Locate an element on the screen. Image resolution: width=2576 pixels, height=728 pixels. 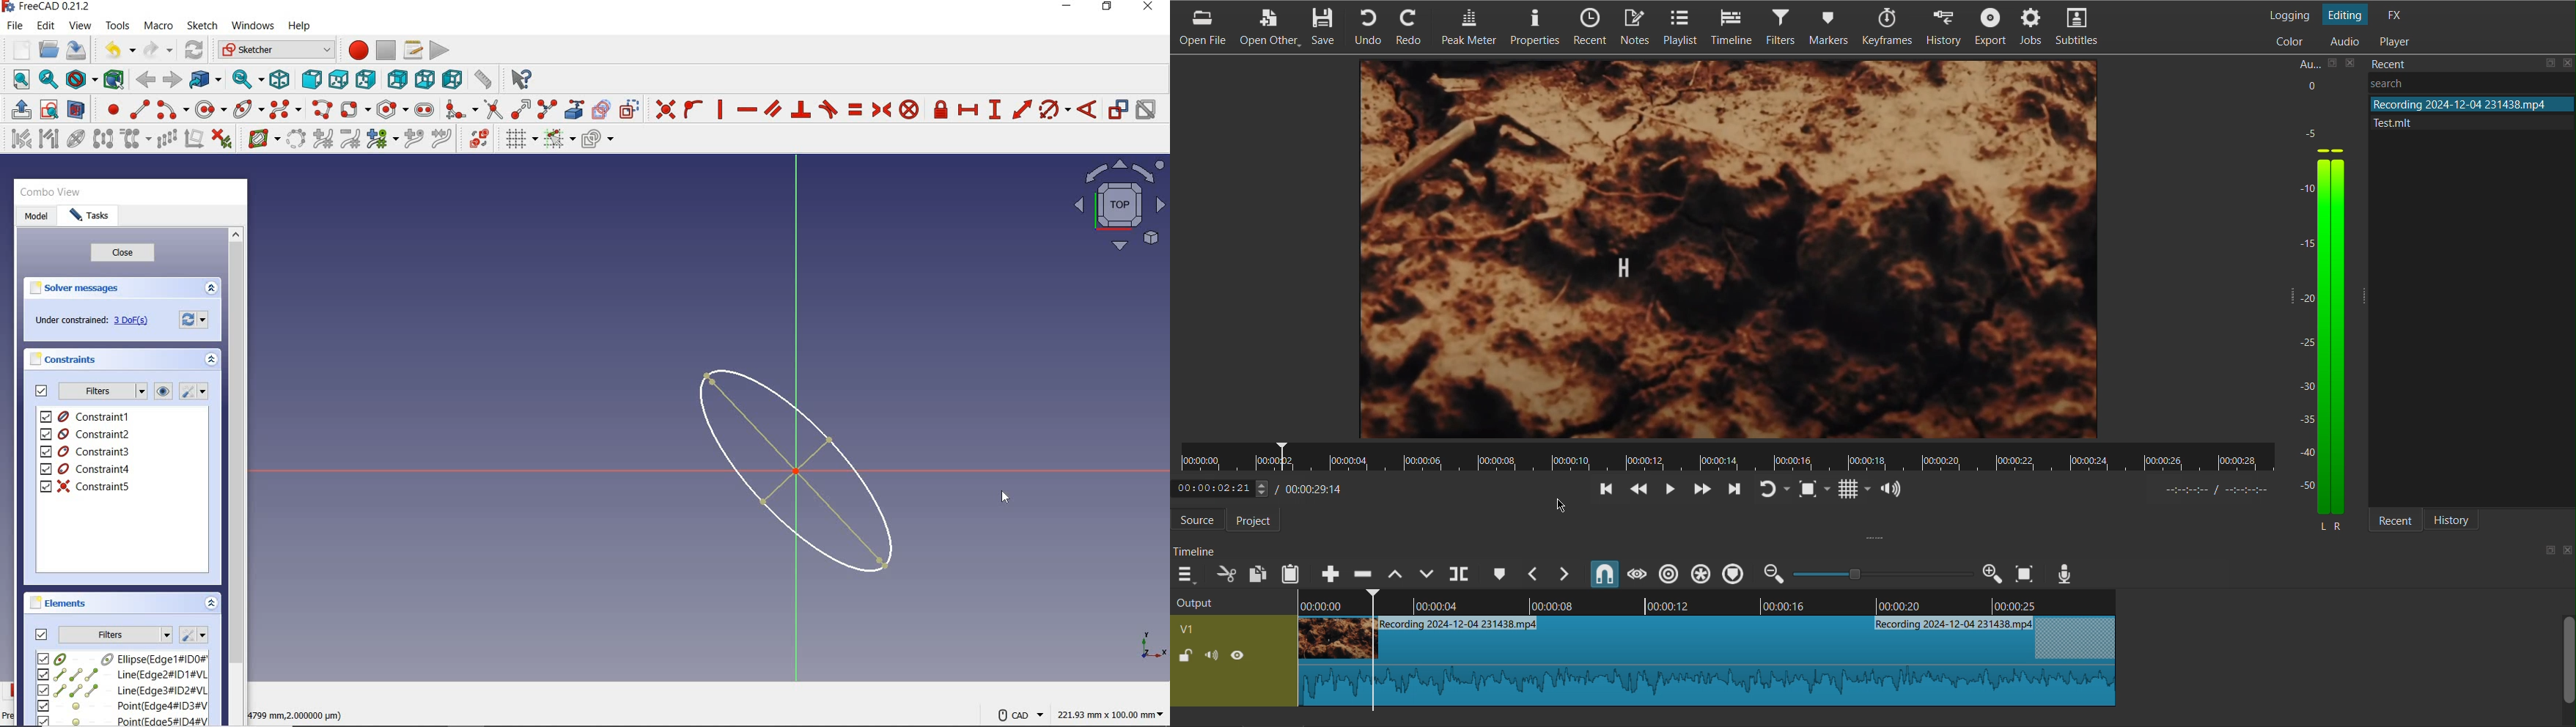
sketch panned right is located at coordinates (804, 471).